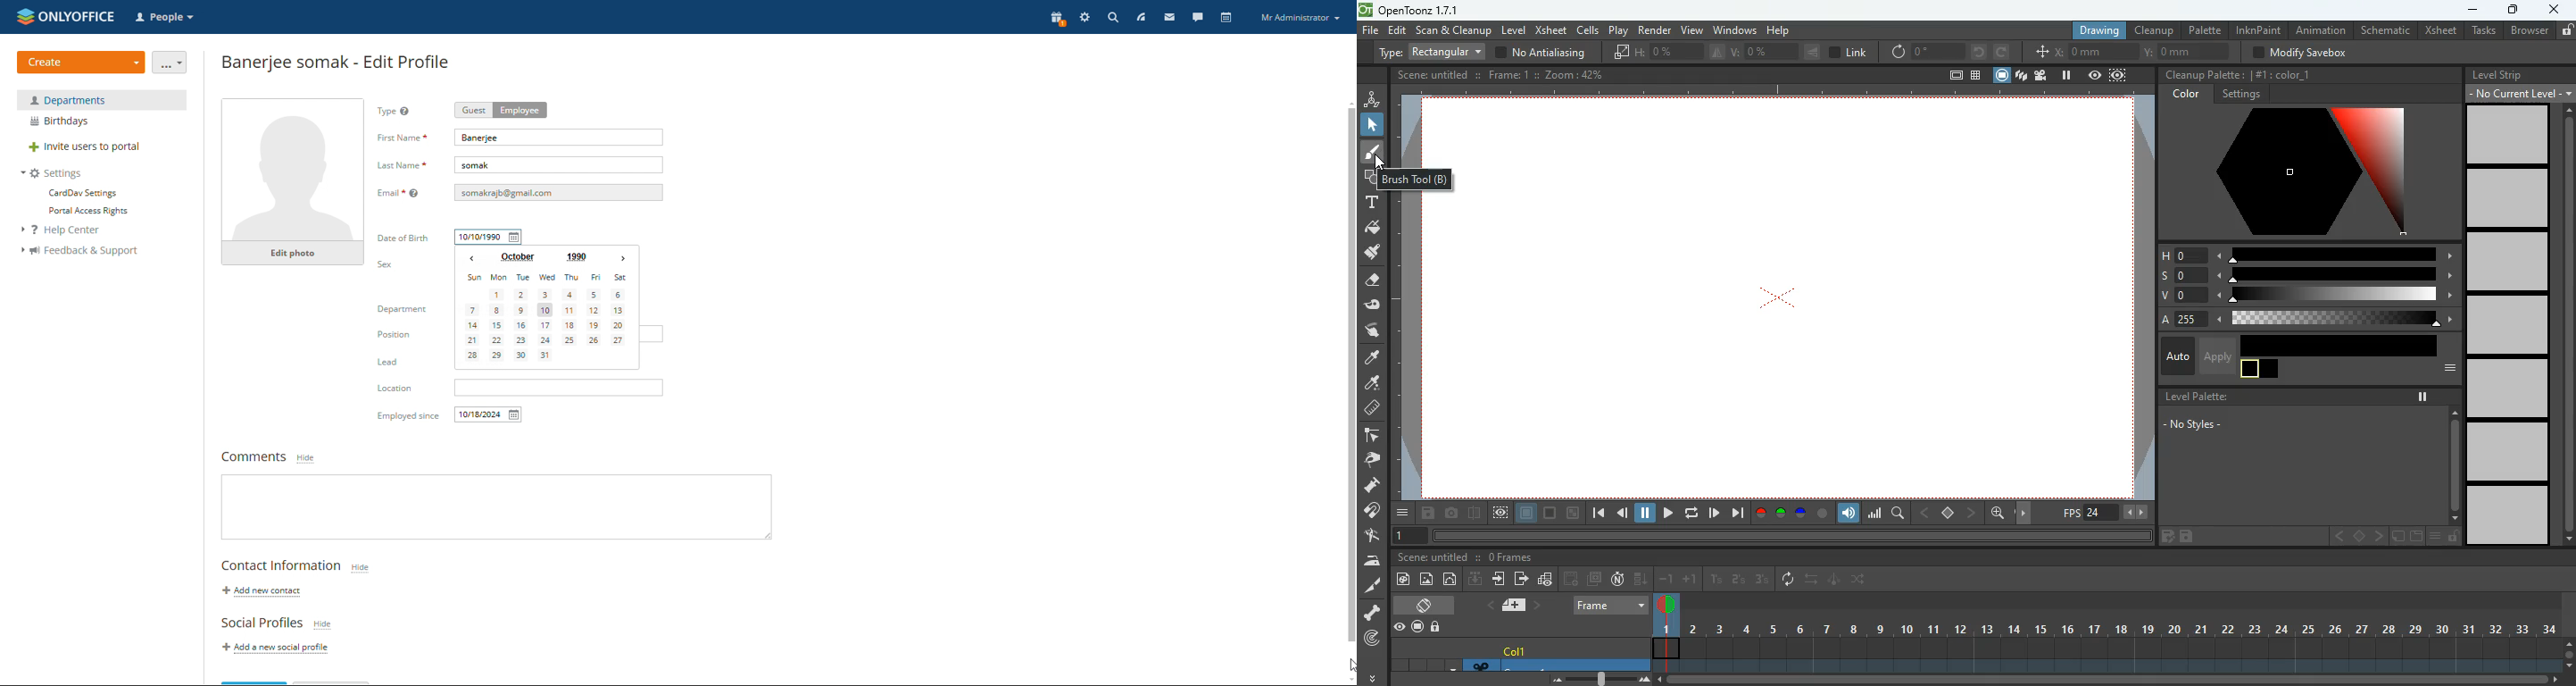 The height and width of the screenshot is (700, 2576). I want to click on a, so click(2303, 320).